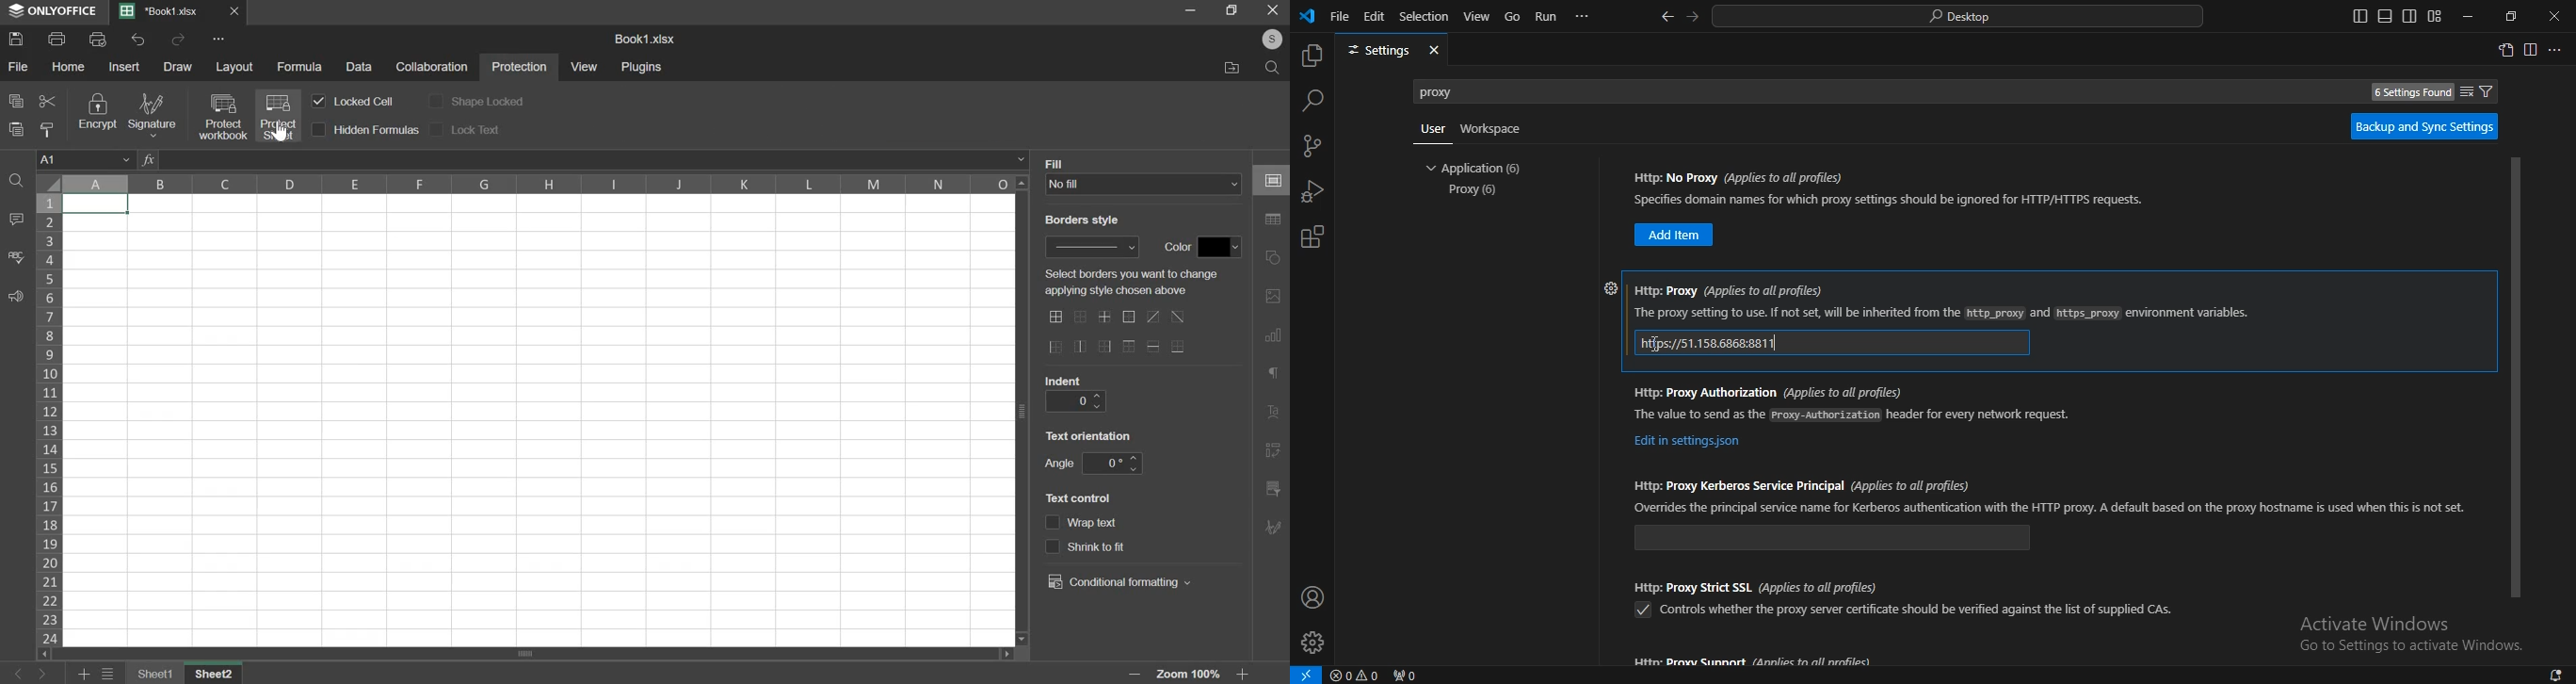 Image resolution: width=2576 pixels, height=700 pixels. Describe the element at coordinates (1058, 463) in the screenshot. I see `angle` at that location.